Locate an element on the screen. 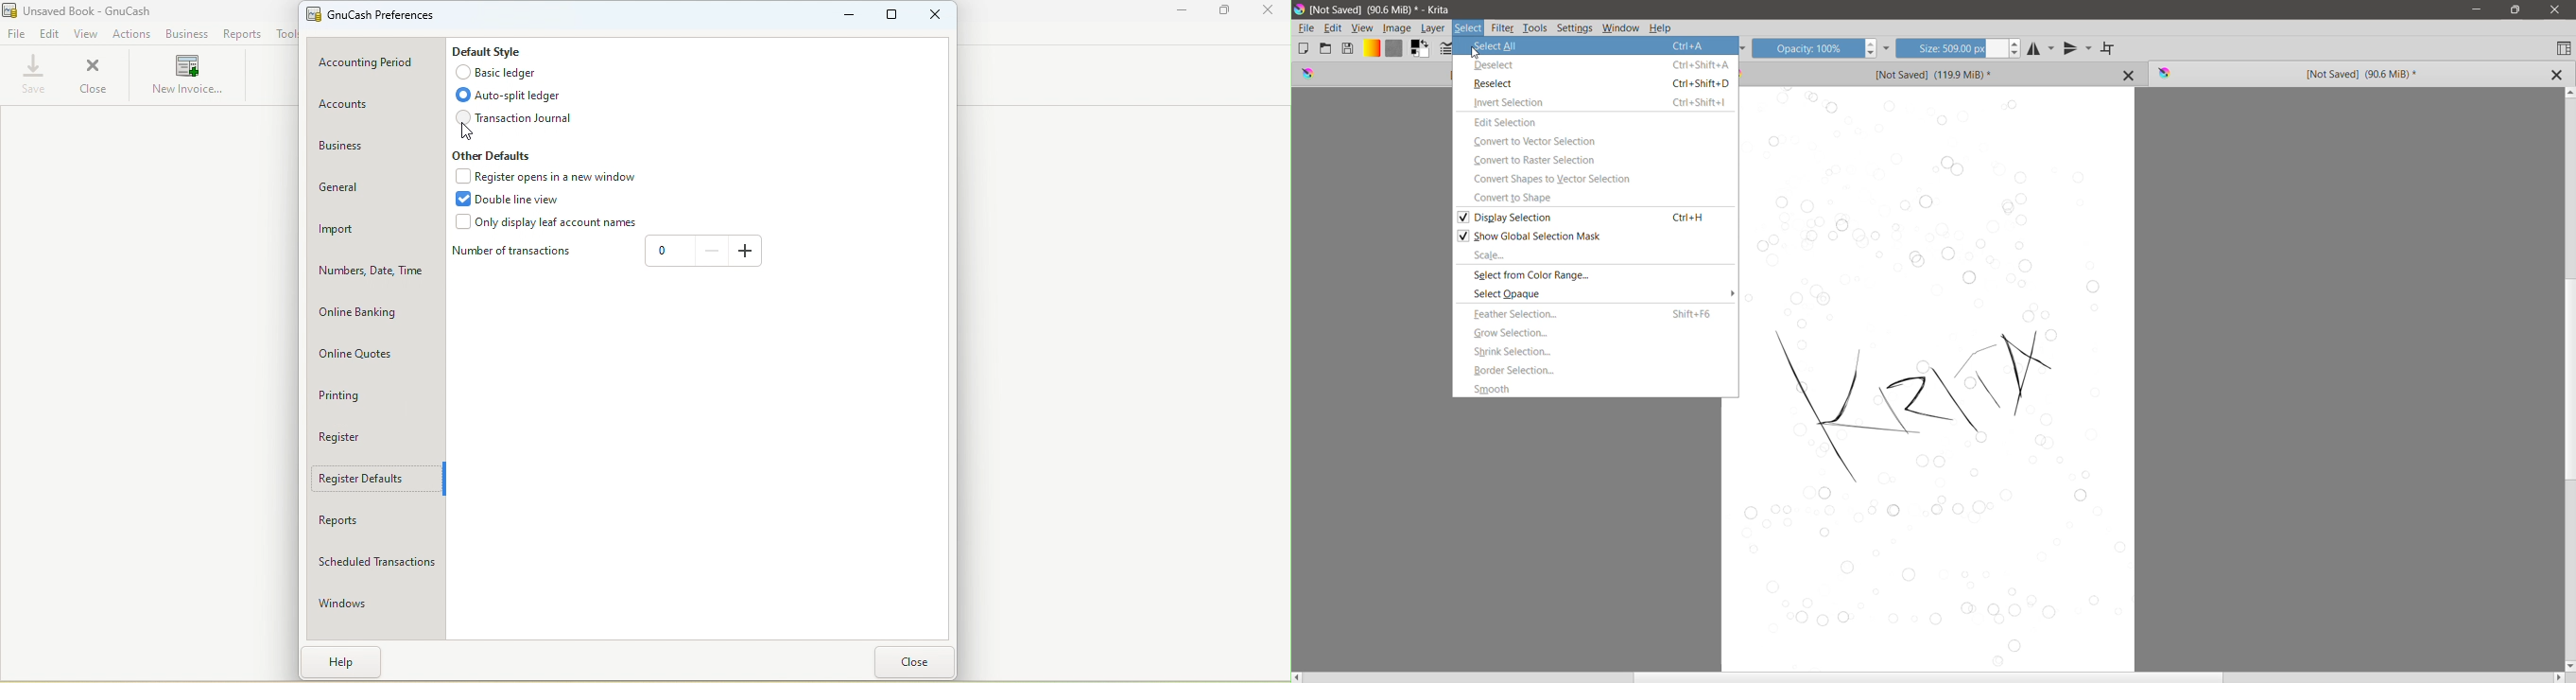 The width and height of the screenshot is (2576, 700). Help is located at coordinates (342, 663).